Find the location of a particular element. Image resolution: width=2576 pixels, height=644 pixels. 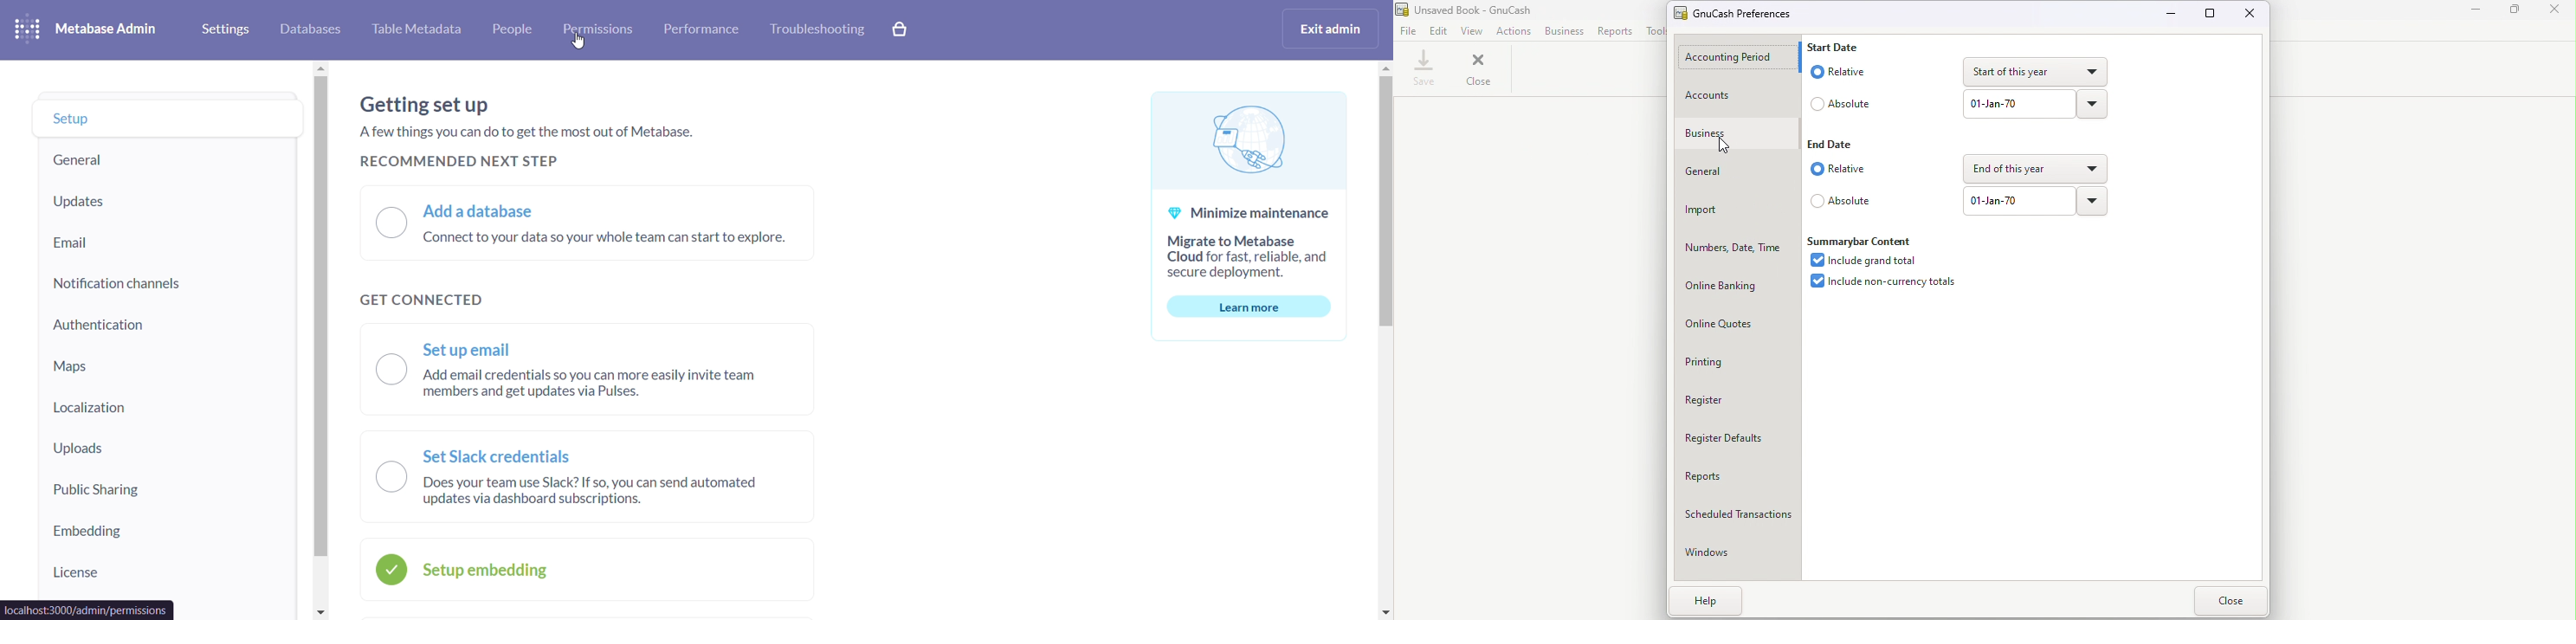

exit admin is located at coordinates (1331, 27).